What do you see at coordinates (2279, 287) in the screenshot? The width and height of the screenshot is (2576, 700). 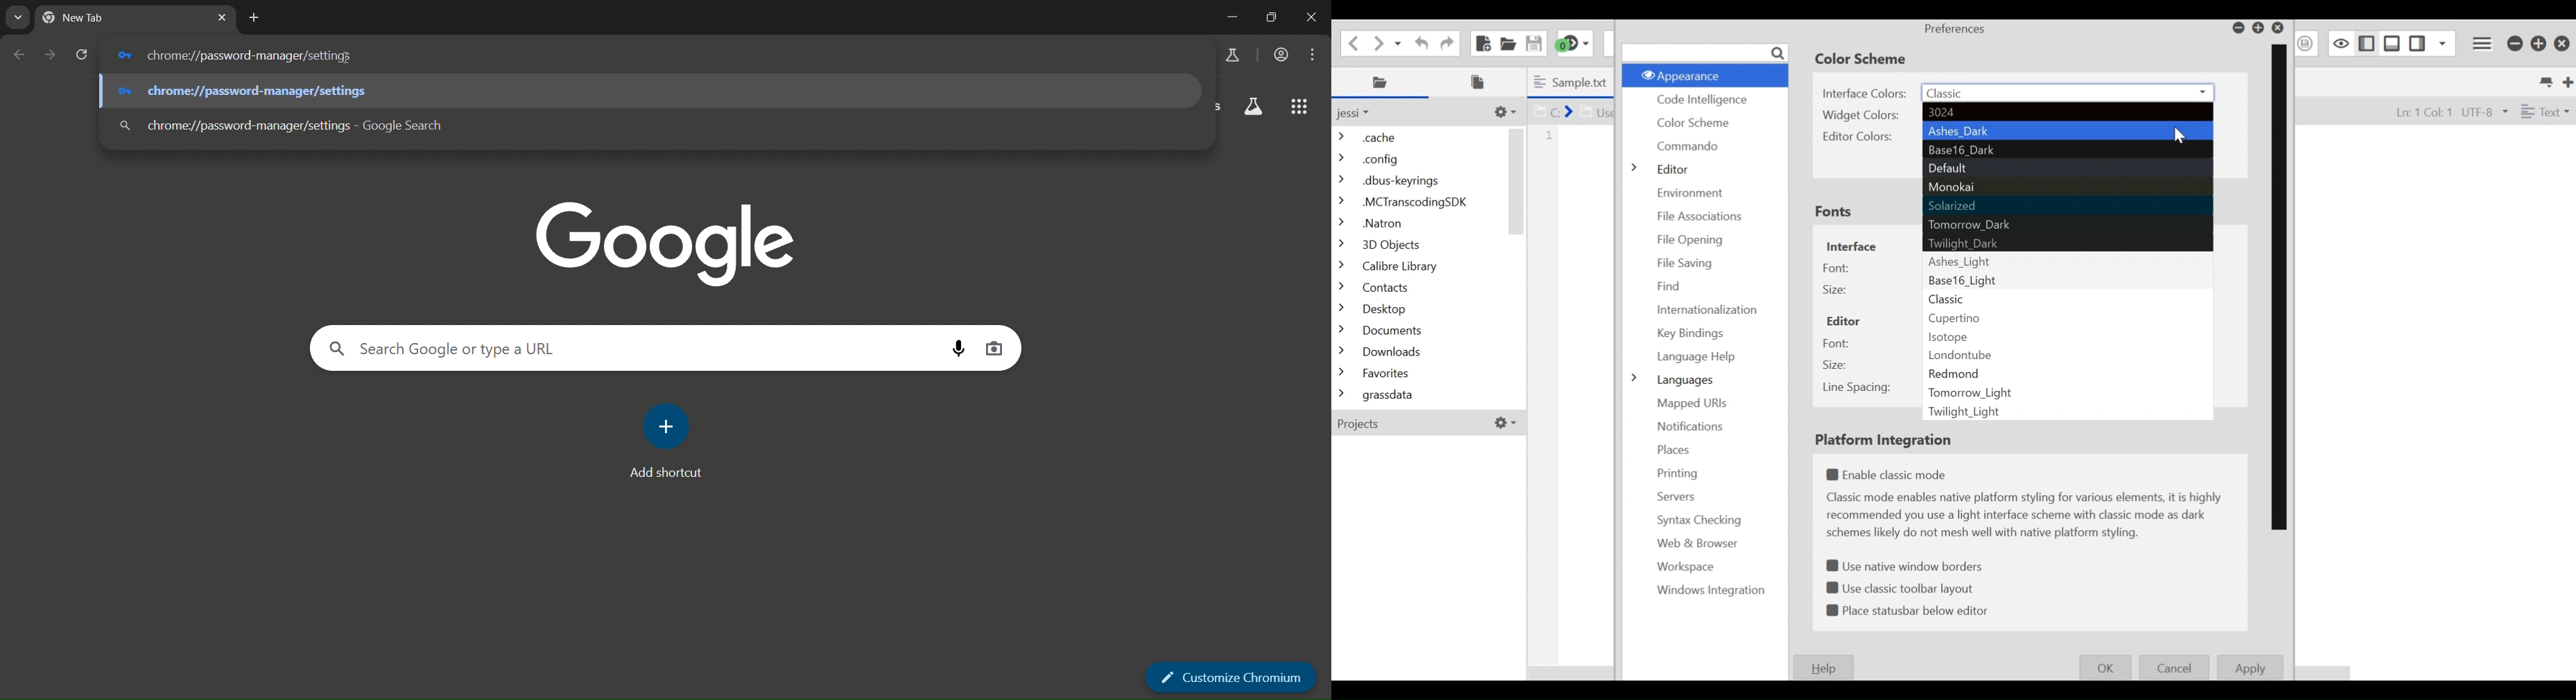 I see `Vertical Scroll bar` at bounding box center [2279, 287].